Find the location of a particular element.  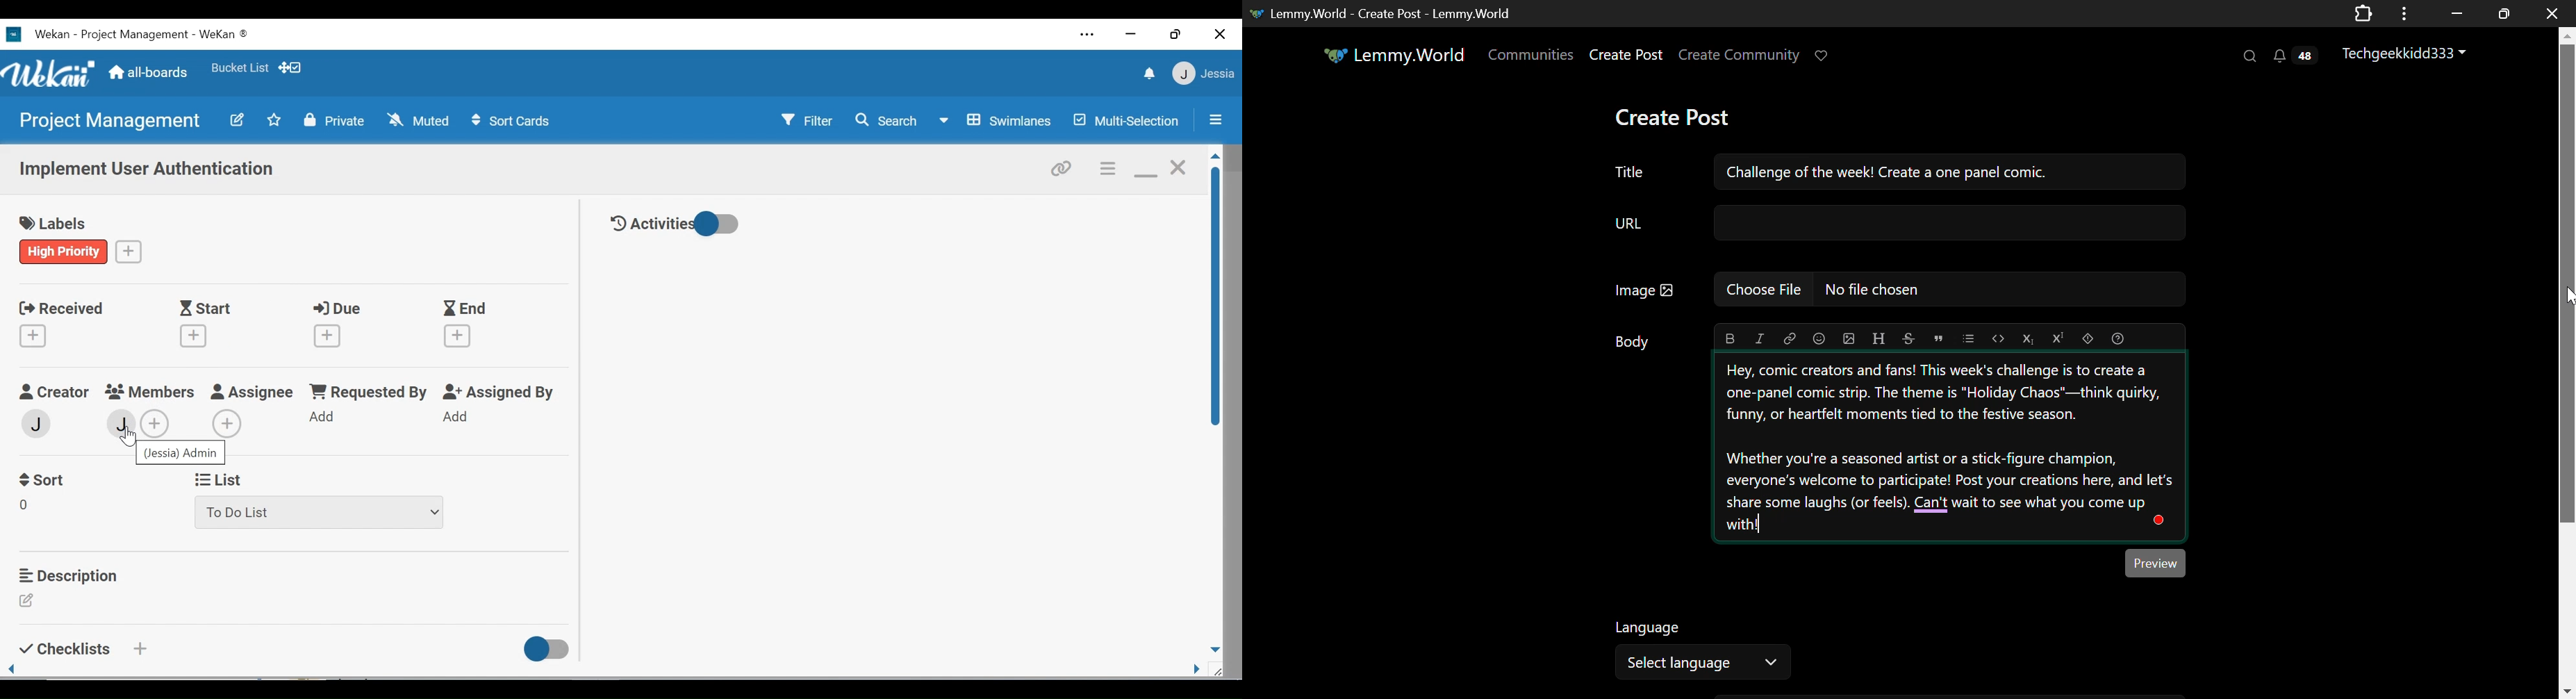

add is located at coordinates (229, 423).